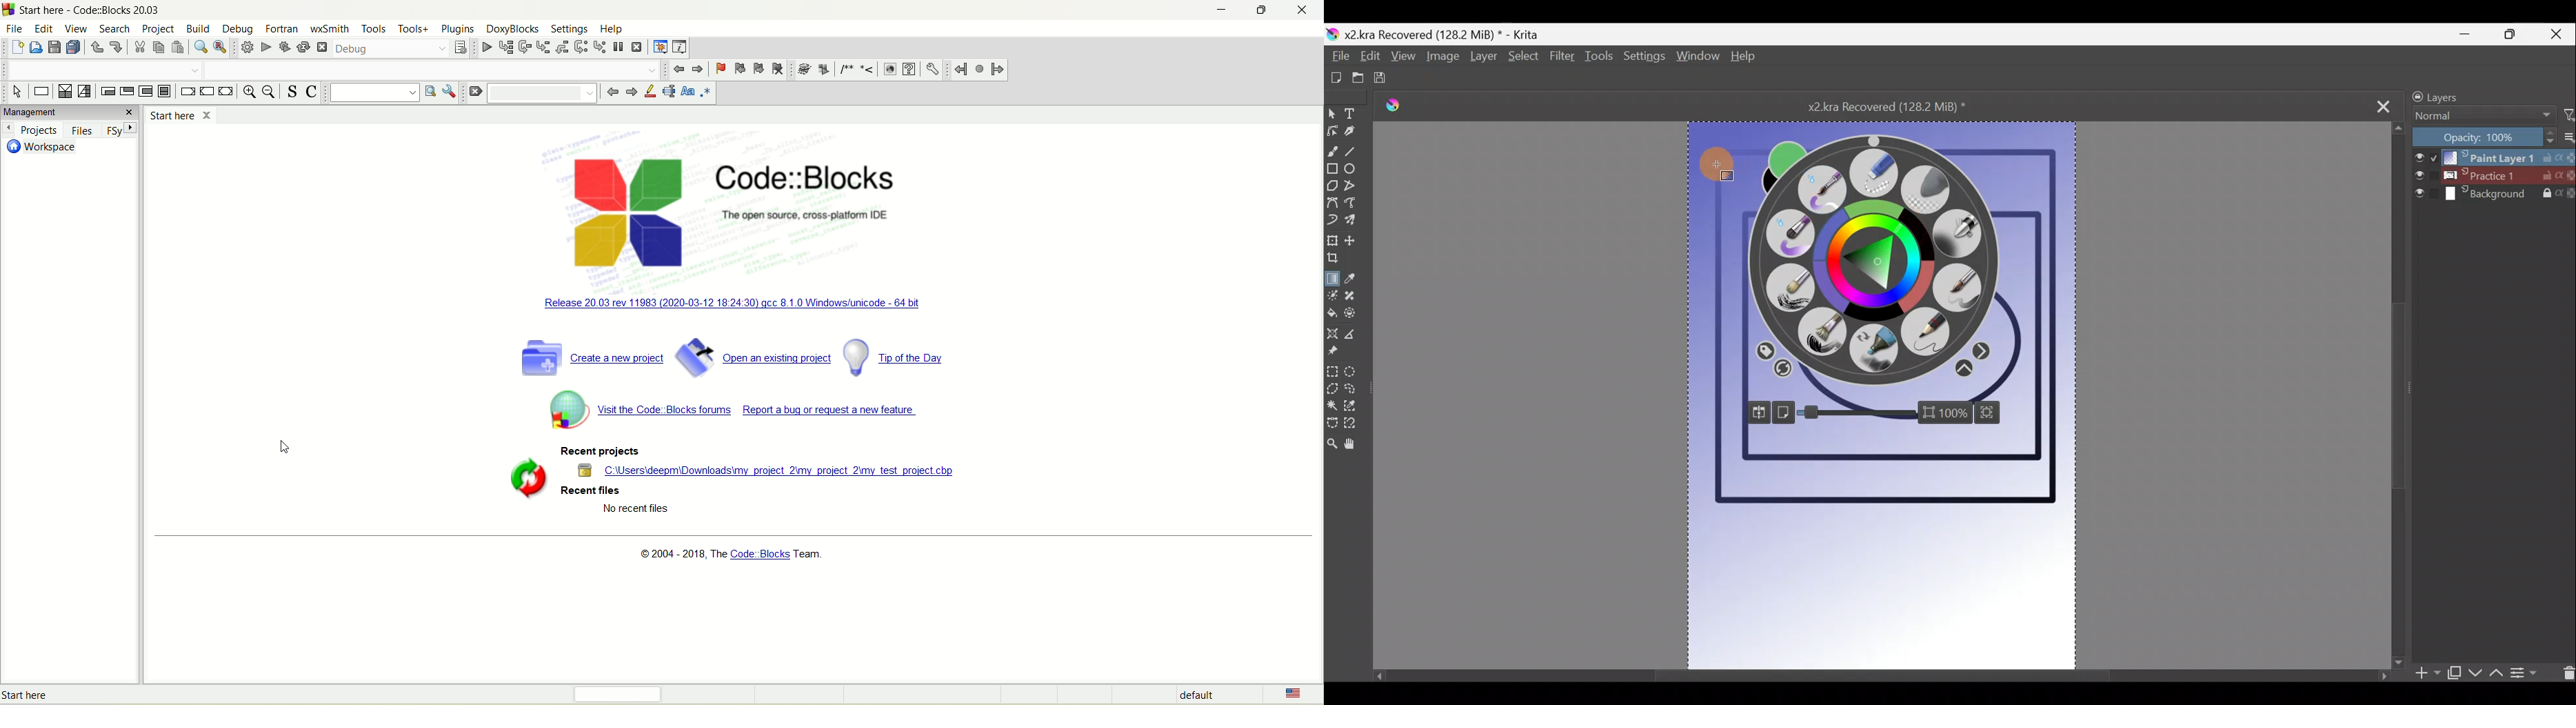  What do you see at coordinates (1756, 413) in the screenshot?
I see `Mirror view around cursor` at bounding box center [1756, 413].